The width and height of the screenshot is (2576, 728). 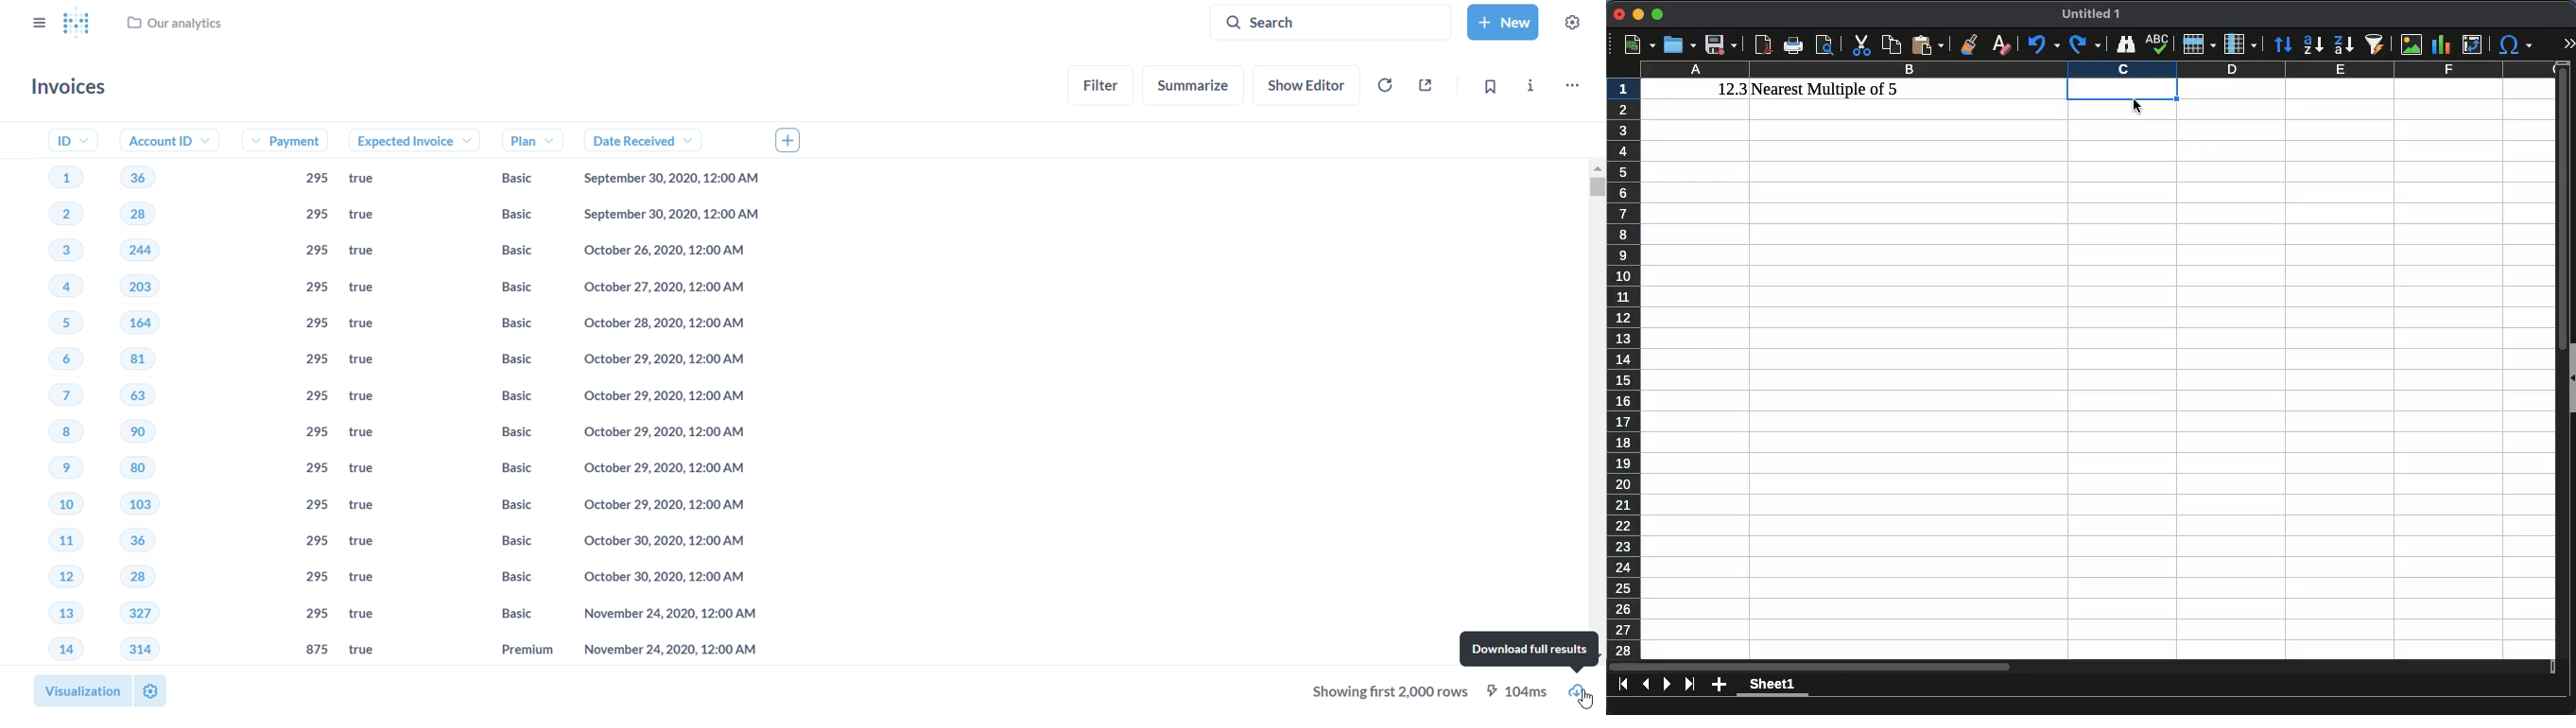 I want to click on clear formatting, so click(x=2000, y=45).